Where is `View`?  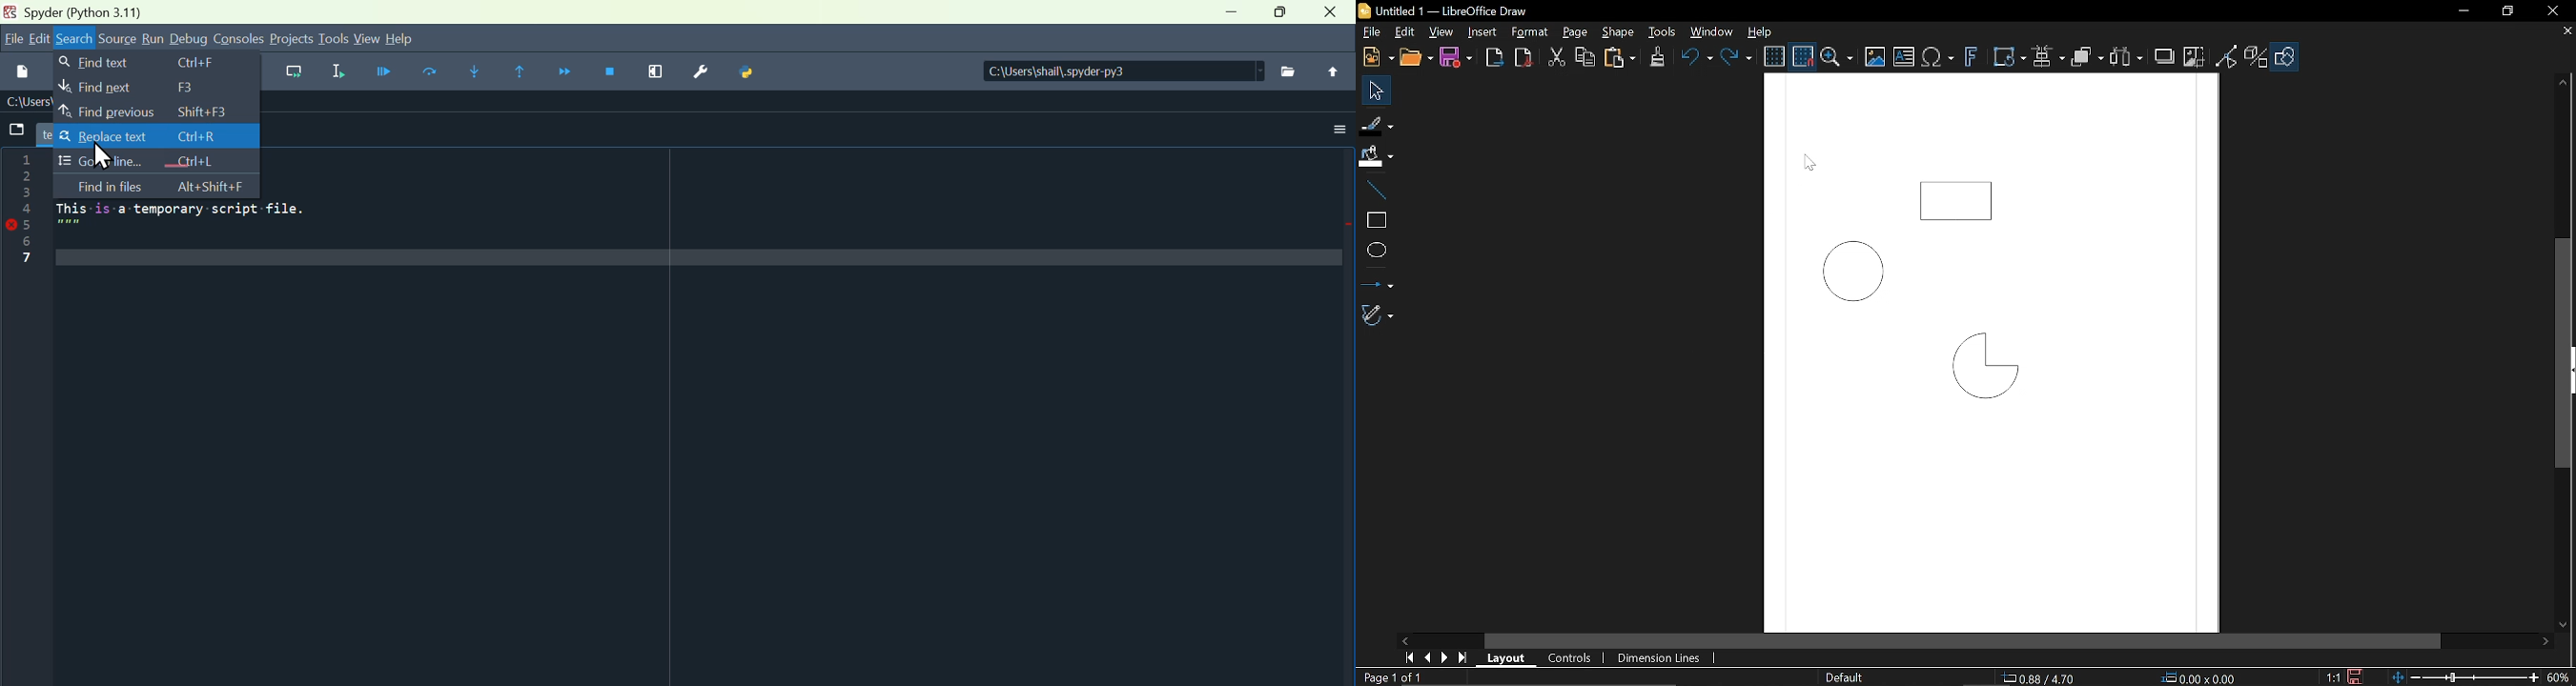 View is located at coordinates (367, 40).